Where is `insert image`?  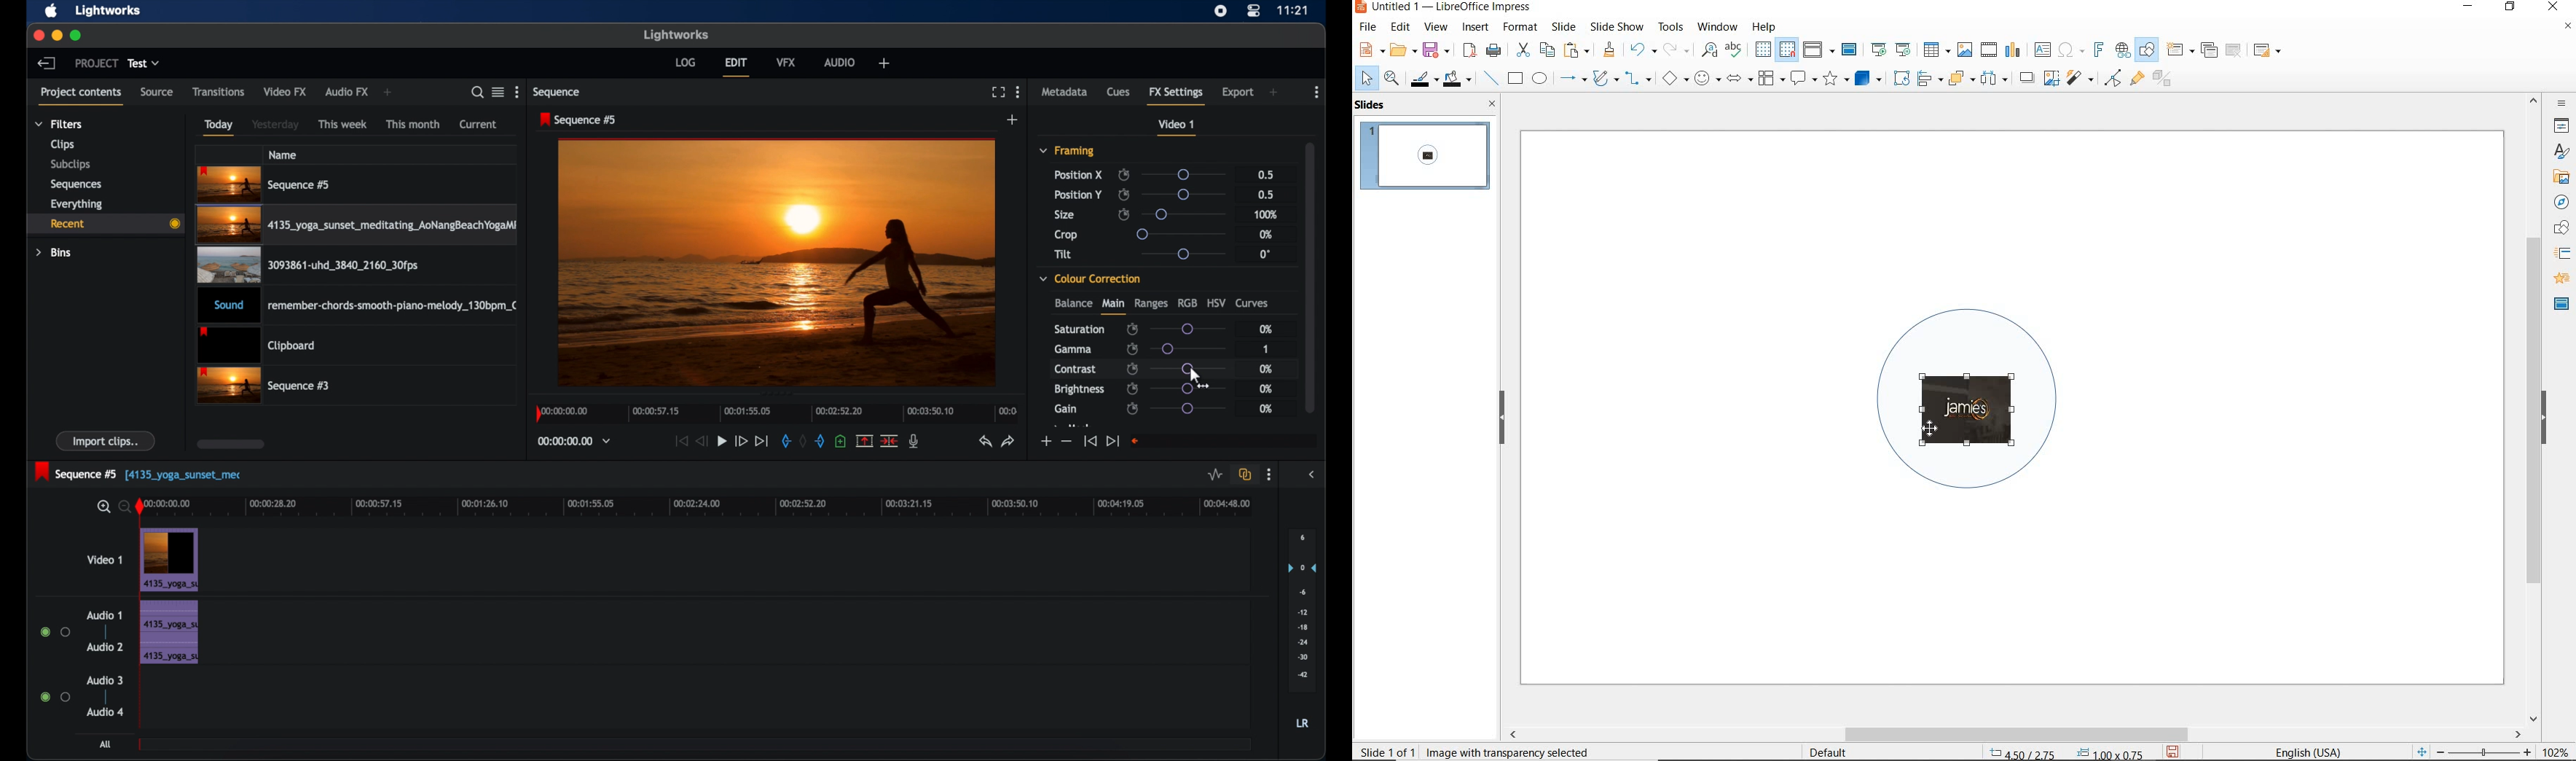
insert image is located at coordinates (1964, 50).